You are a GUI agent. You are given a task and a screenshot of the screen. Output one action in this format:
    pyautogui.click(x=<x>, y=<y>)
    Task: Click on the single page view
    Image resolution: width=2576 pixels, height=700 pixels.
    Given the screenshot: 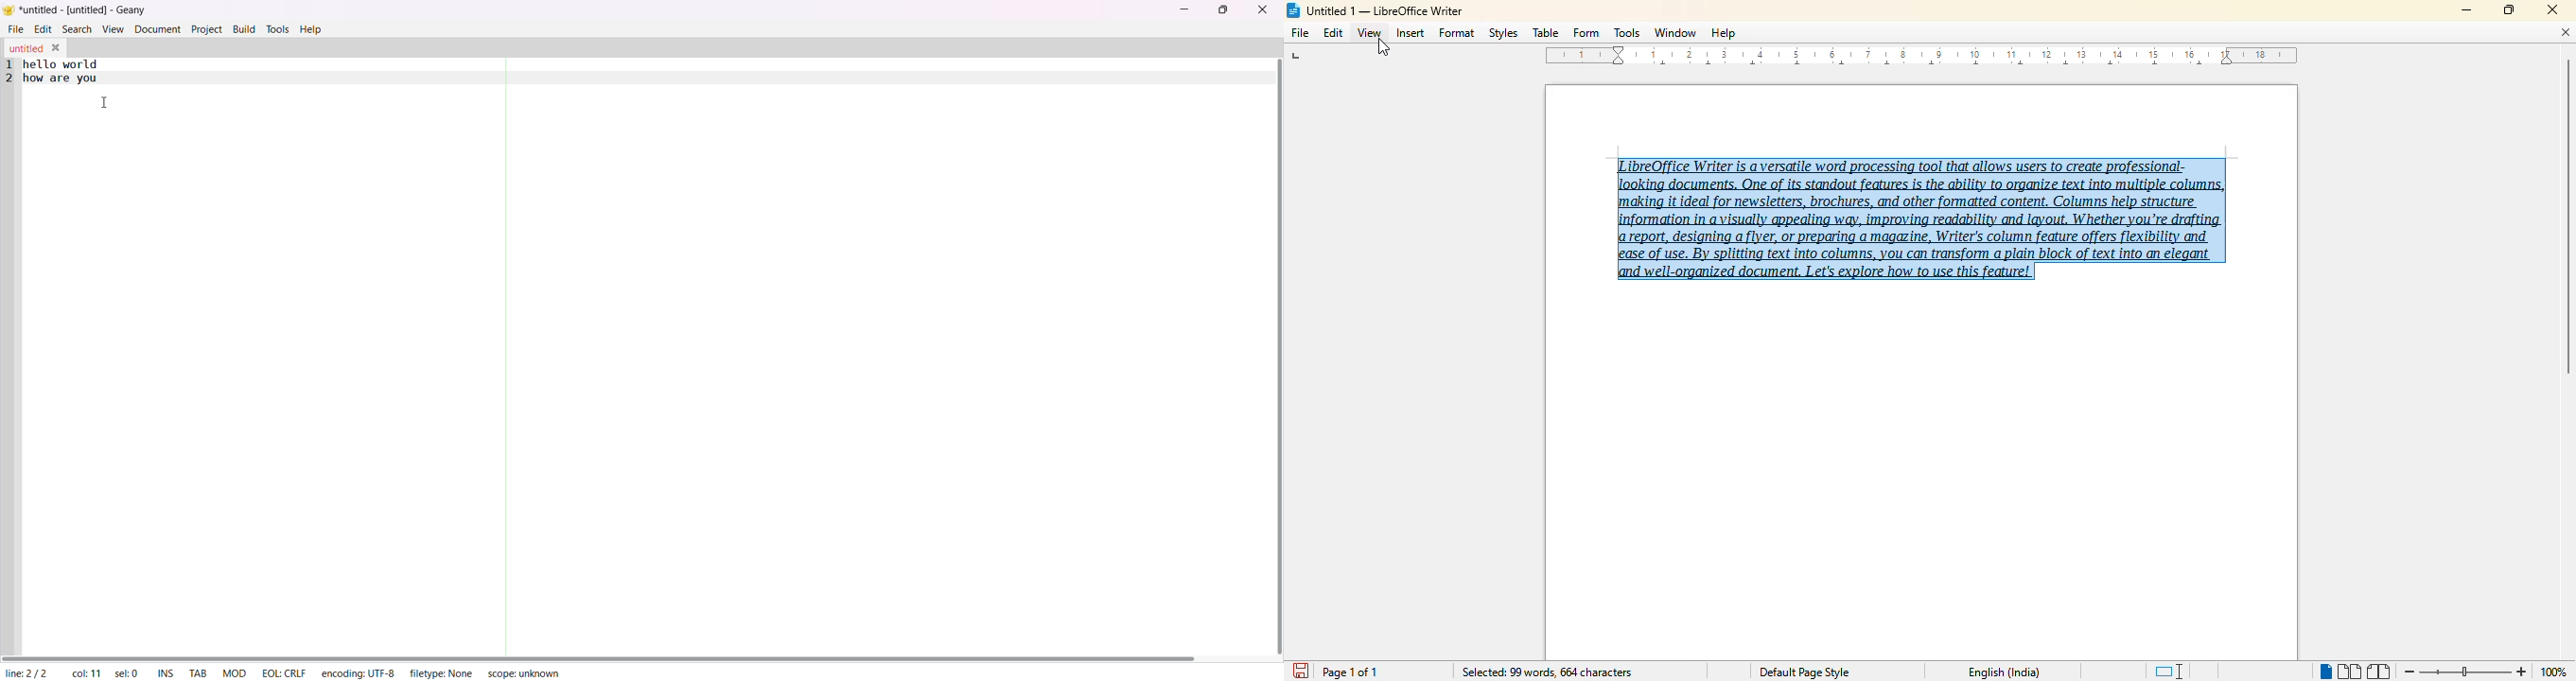 What is the action you would take?
    pyautogui.click(x=2322, y=672)
    